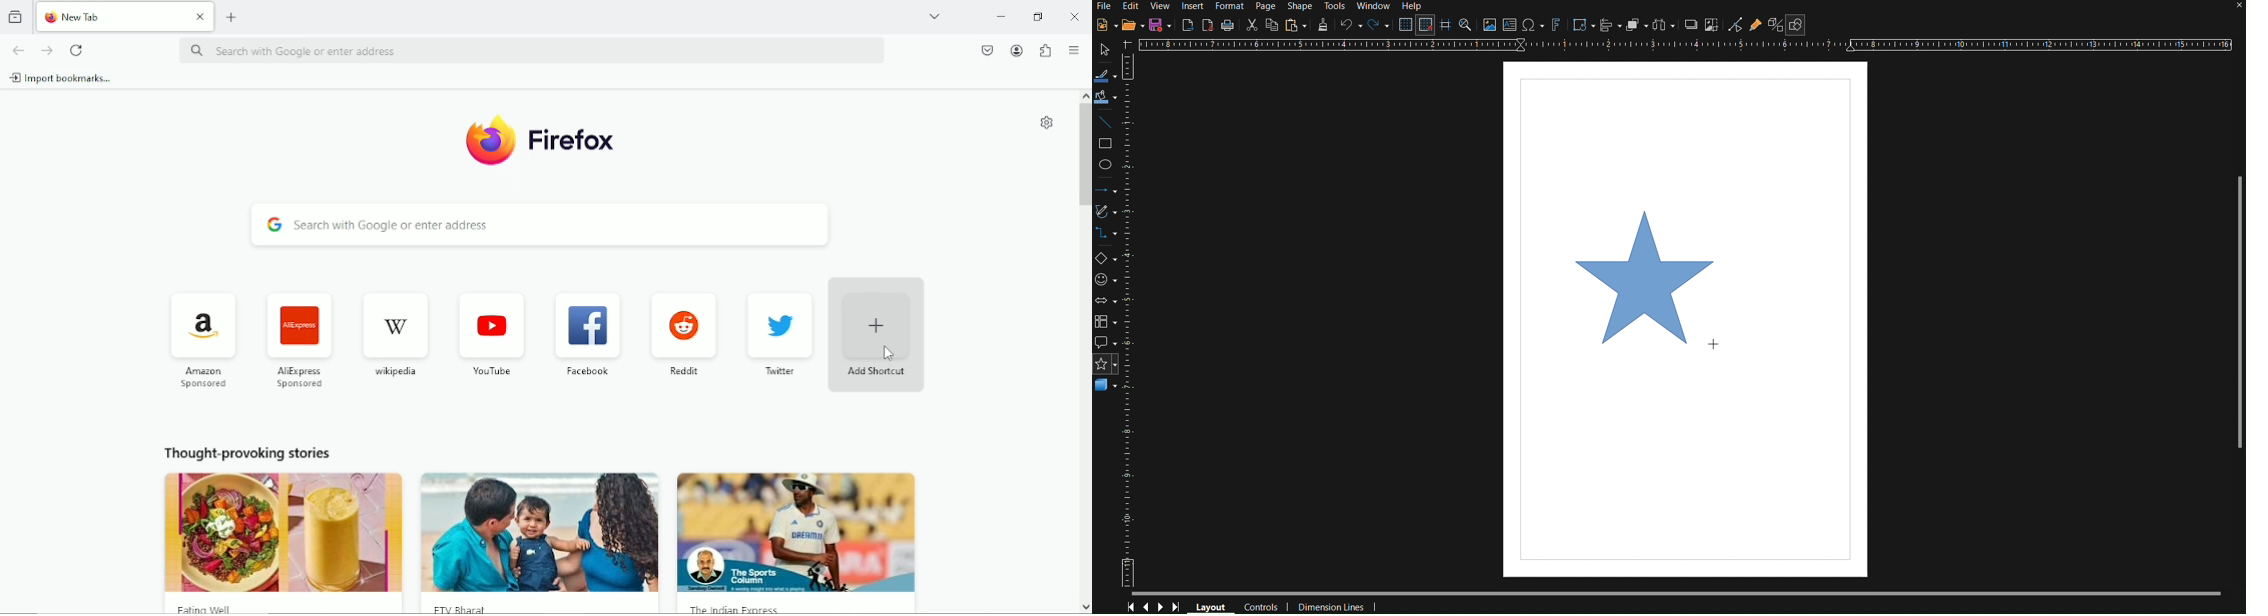  Describe the element at coordinates (1160, 24) in the screenshot. I see `Save` at that location.